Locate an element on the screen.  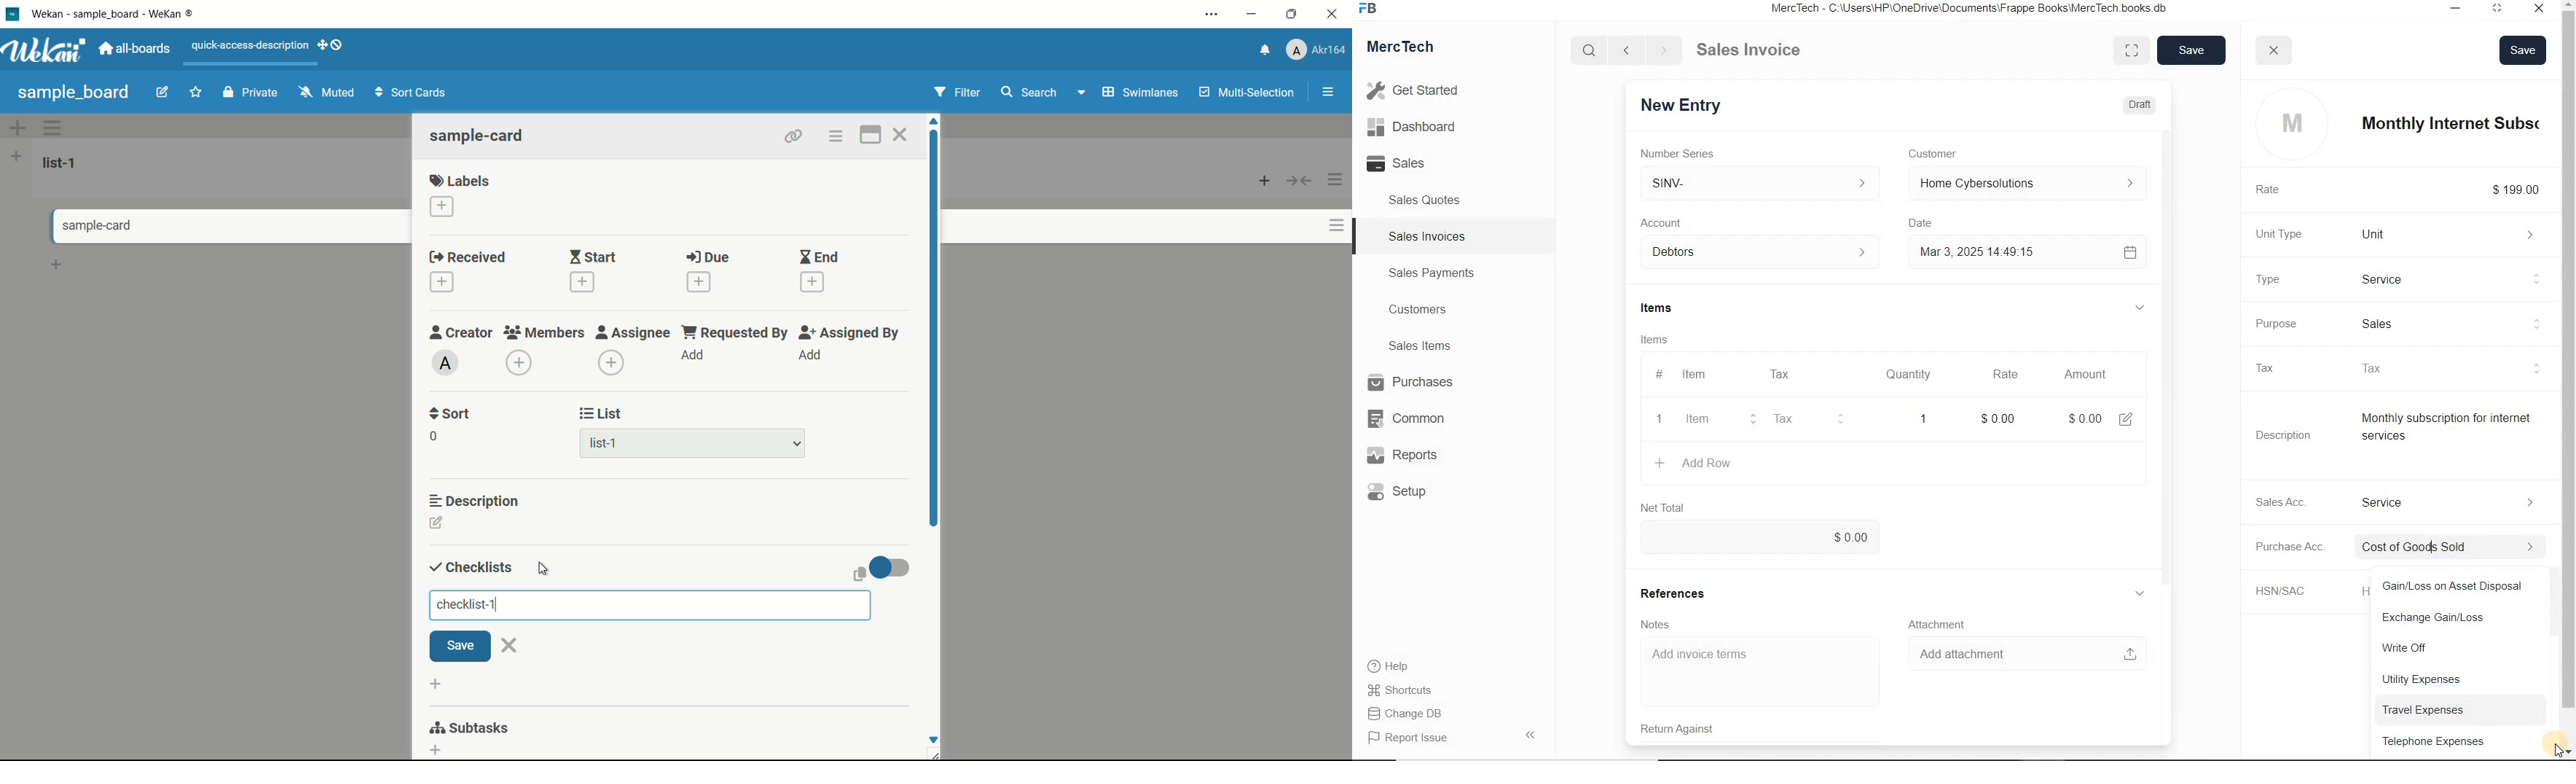
Go forward is located at coordinates (1663, 50).